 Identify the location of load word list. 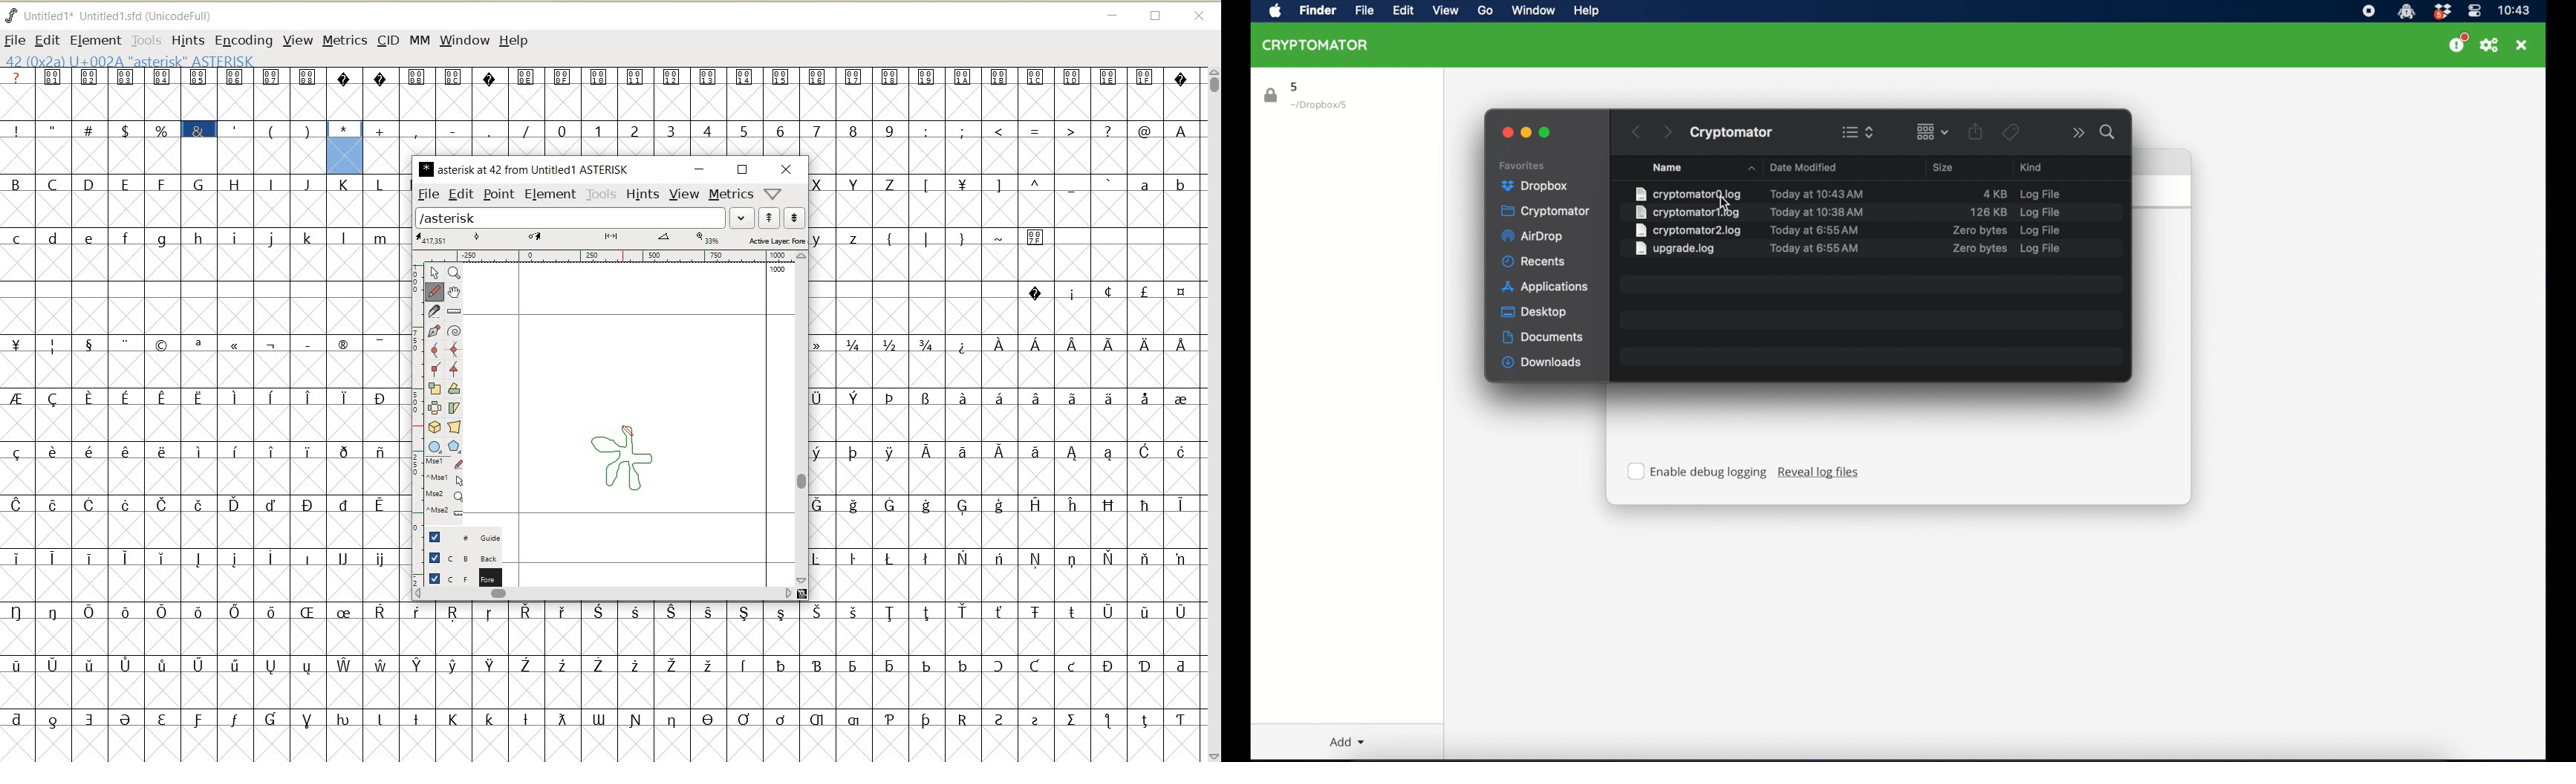
(570, 218).